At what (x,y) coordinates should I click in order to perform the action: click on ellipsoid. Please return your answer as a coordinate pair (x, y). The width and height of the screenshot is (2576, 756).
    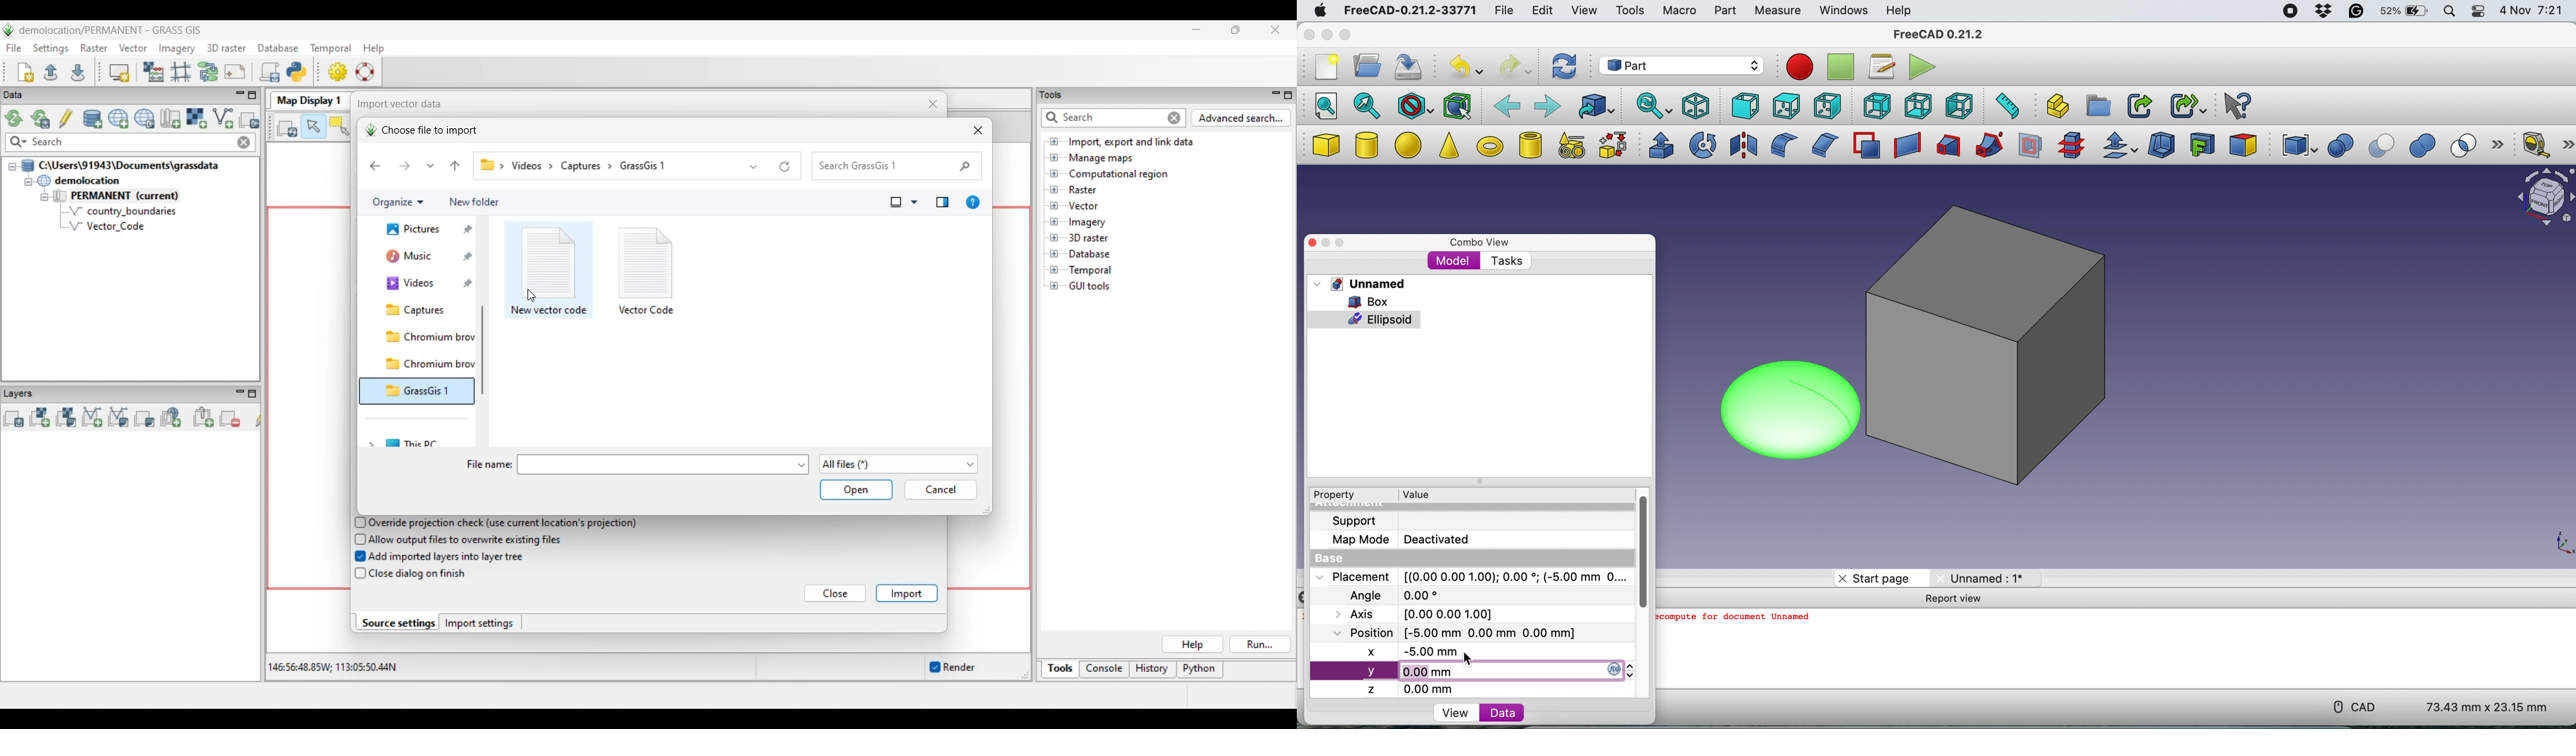
    Looking at the image, I should click on (1783, 408).